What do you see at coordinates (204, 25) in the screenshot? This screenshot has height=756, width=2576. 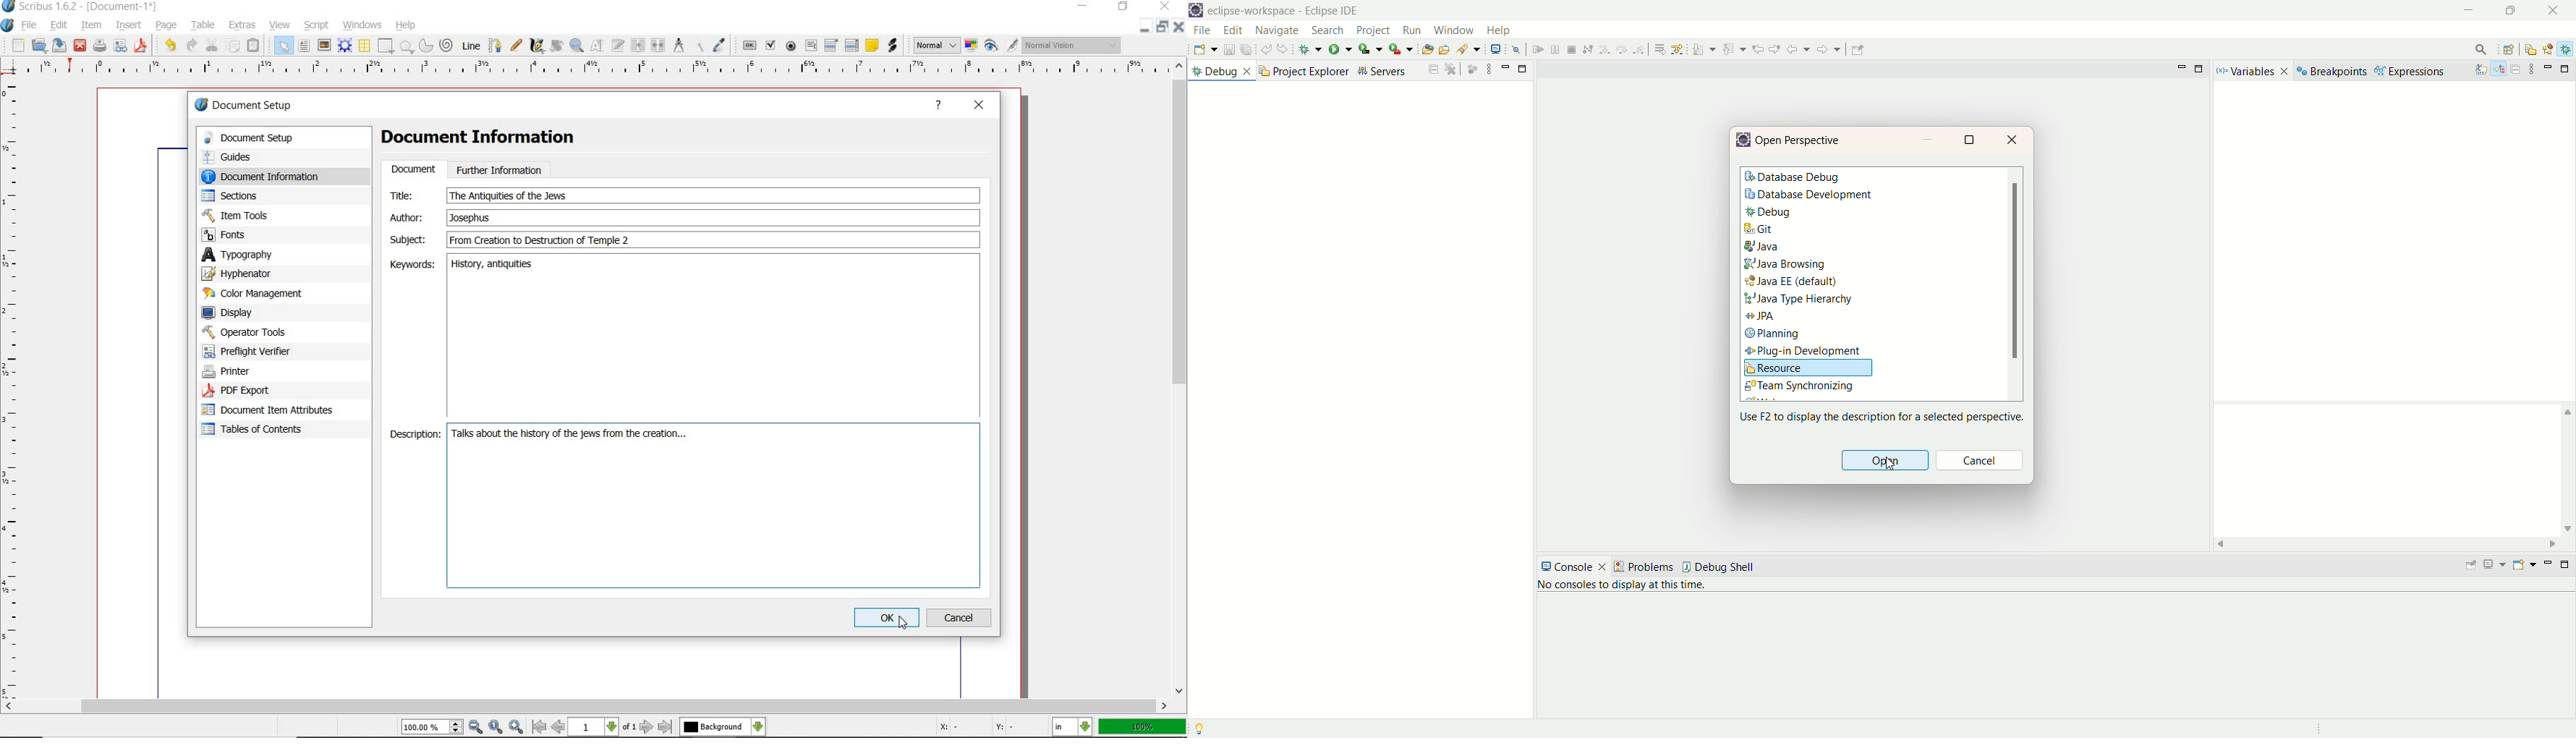 I see `table` at bounding box center [204, 25].